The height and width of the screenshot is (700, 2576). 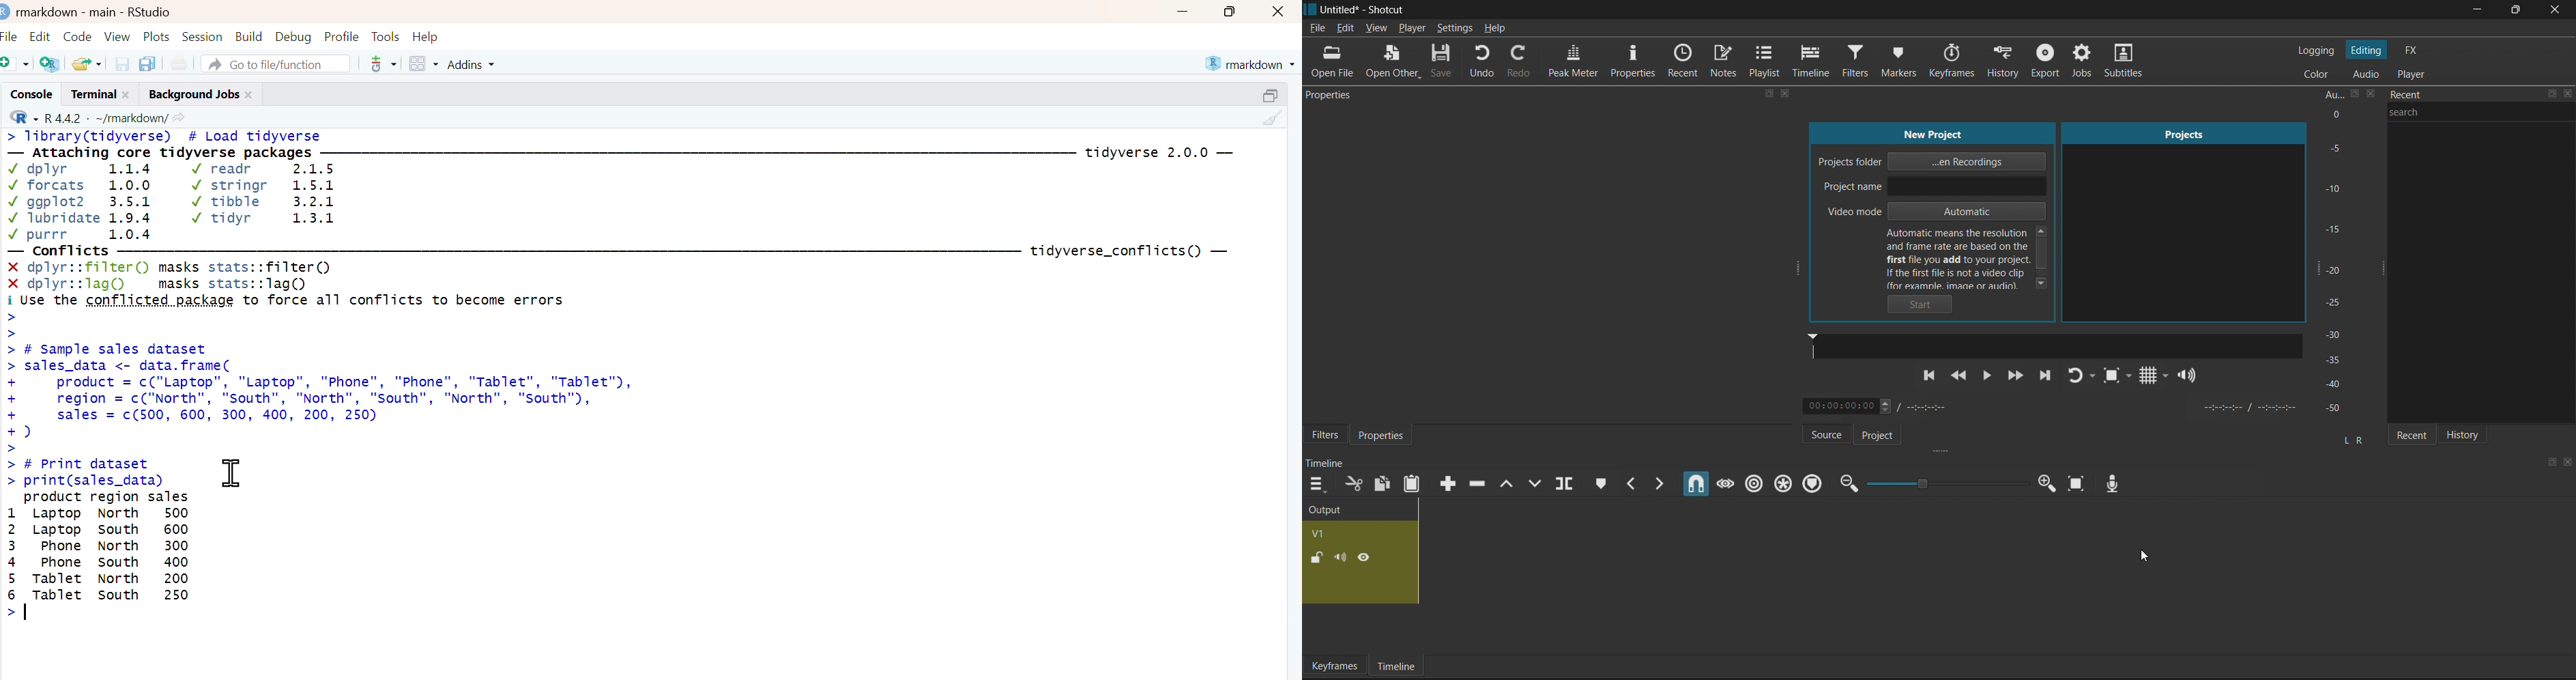 What do you see at coordinates (2148, 554) in the screenshot?
I see `cursor` at bounding box center [2148, 554].